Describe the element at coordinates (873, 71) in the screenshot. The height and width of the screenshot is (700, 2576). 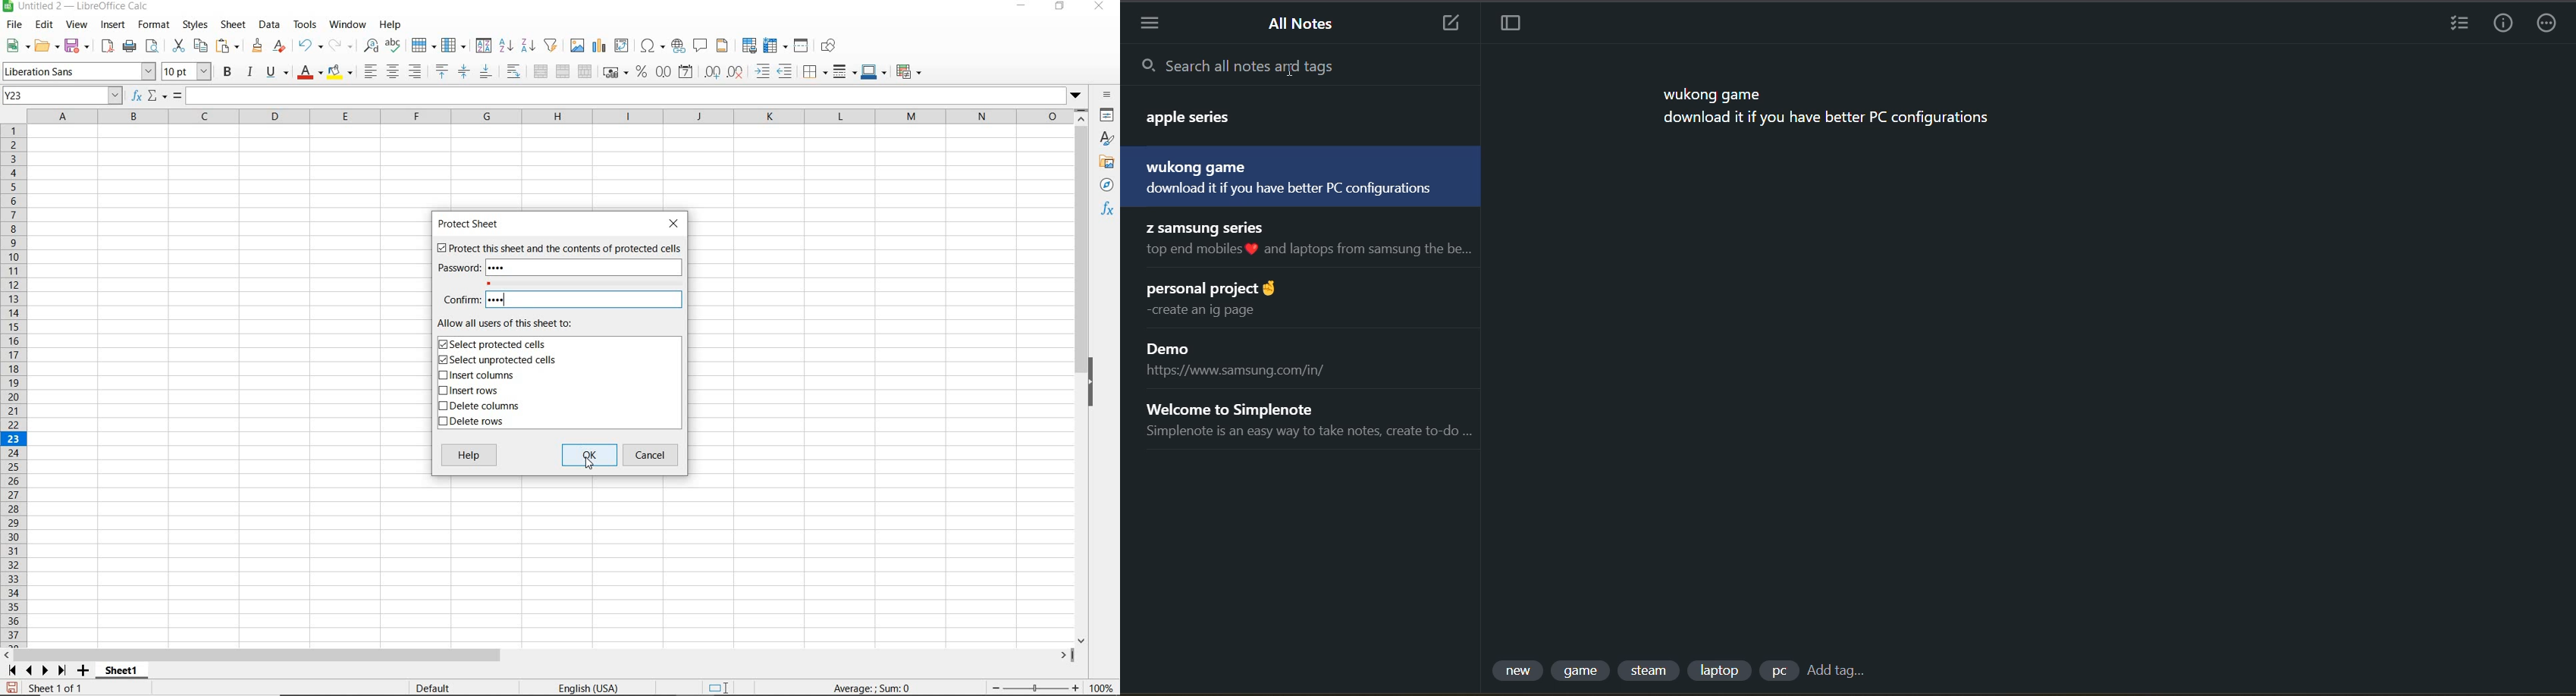
I see `BORDER COLOR` at that location.